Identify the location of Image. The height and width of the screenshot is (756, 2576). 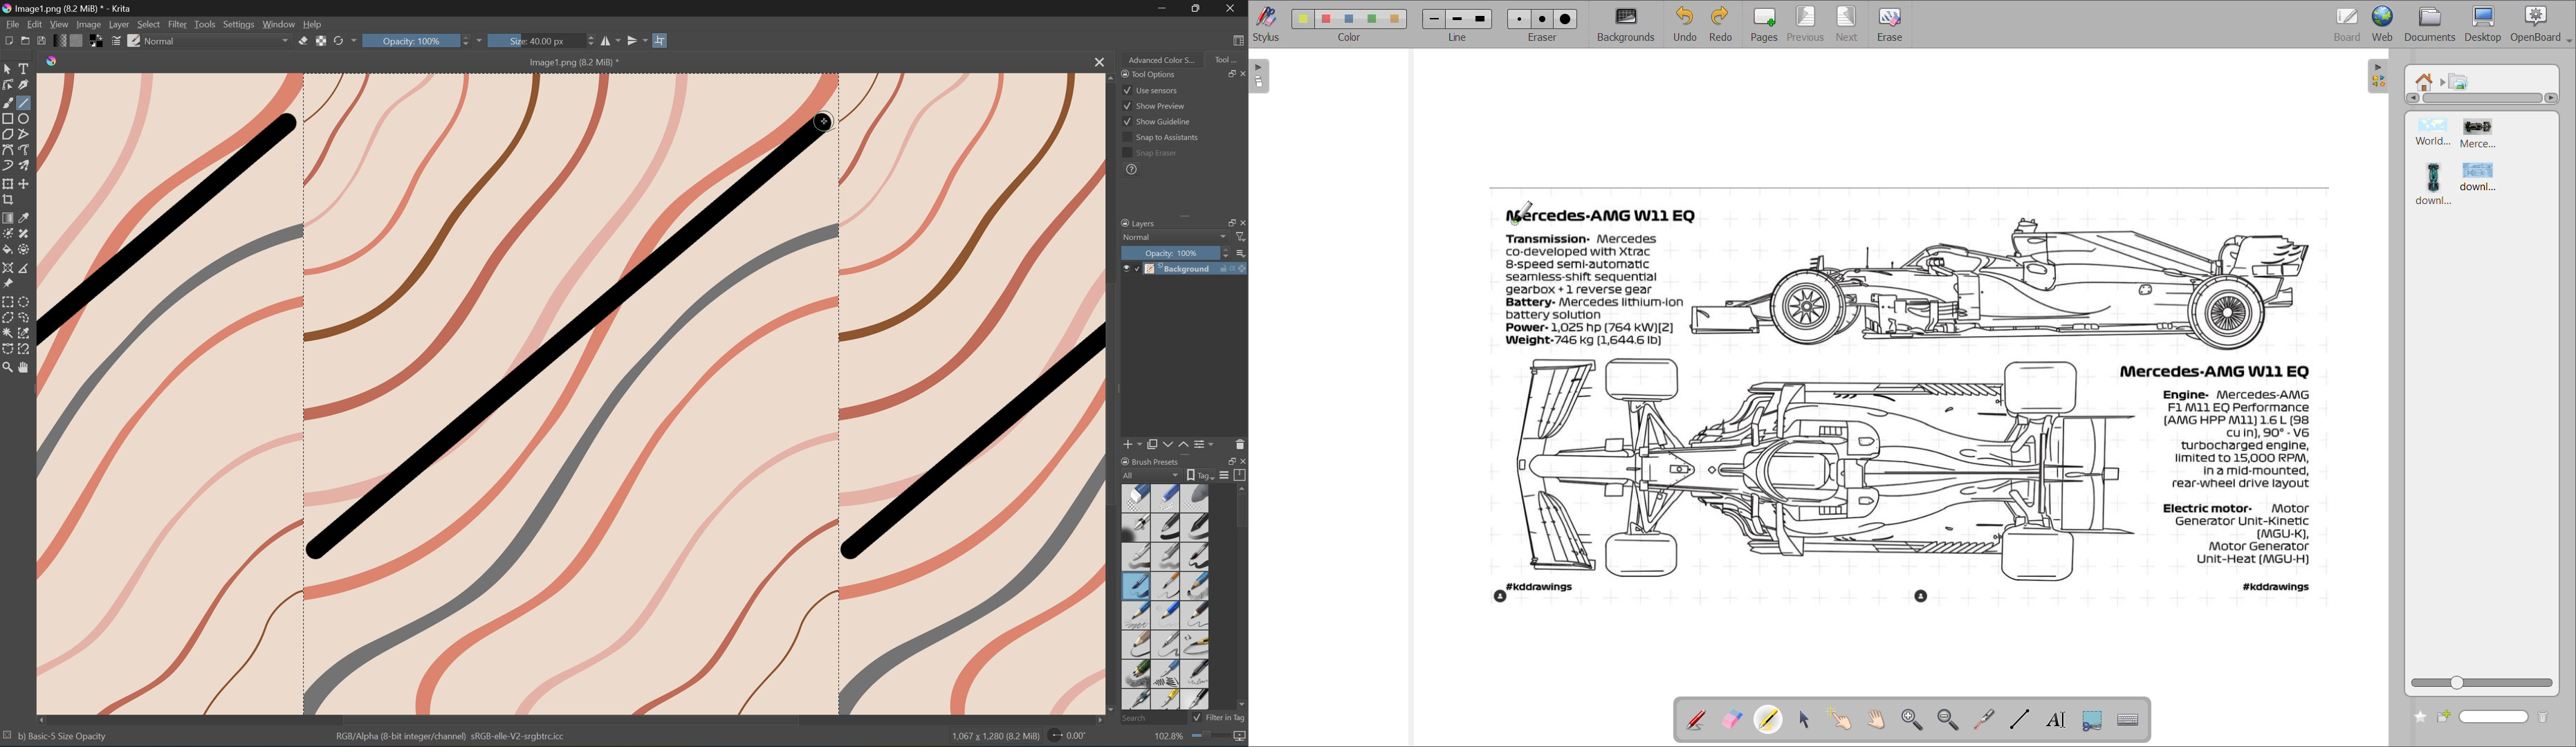
(571, 394).